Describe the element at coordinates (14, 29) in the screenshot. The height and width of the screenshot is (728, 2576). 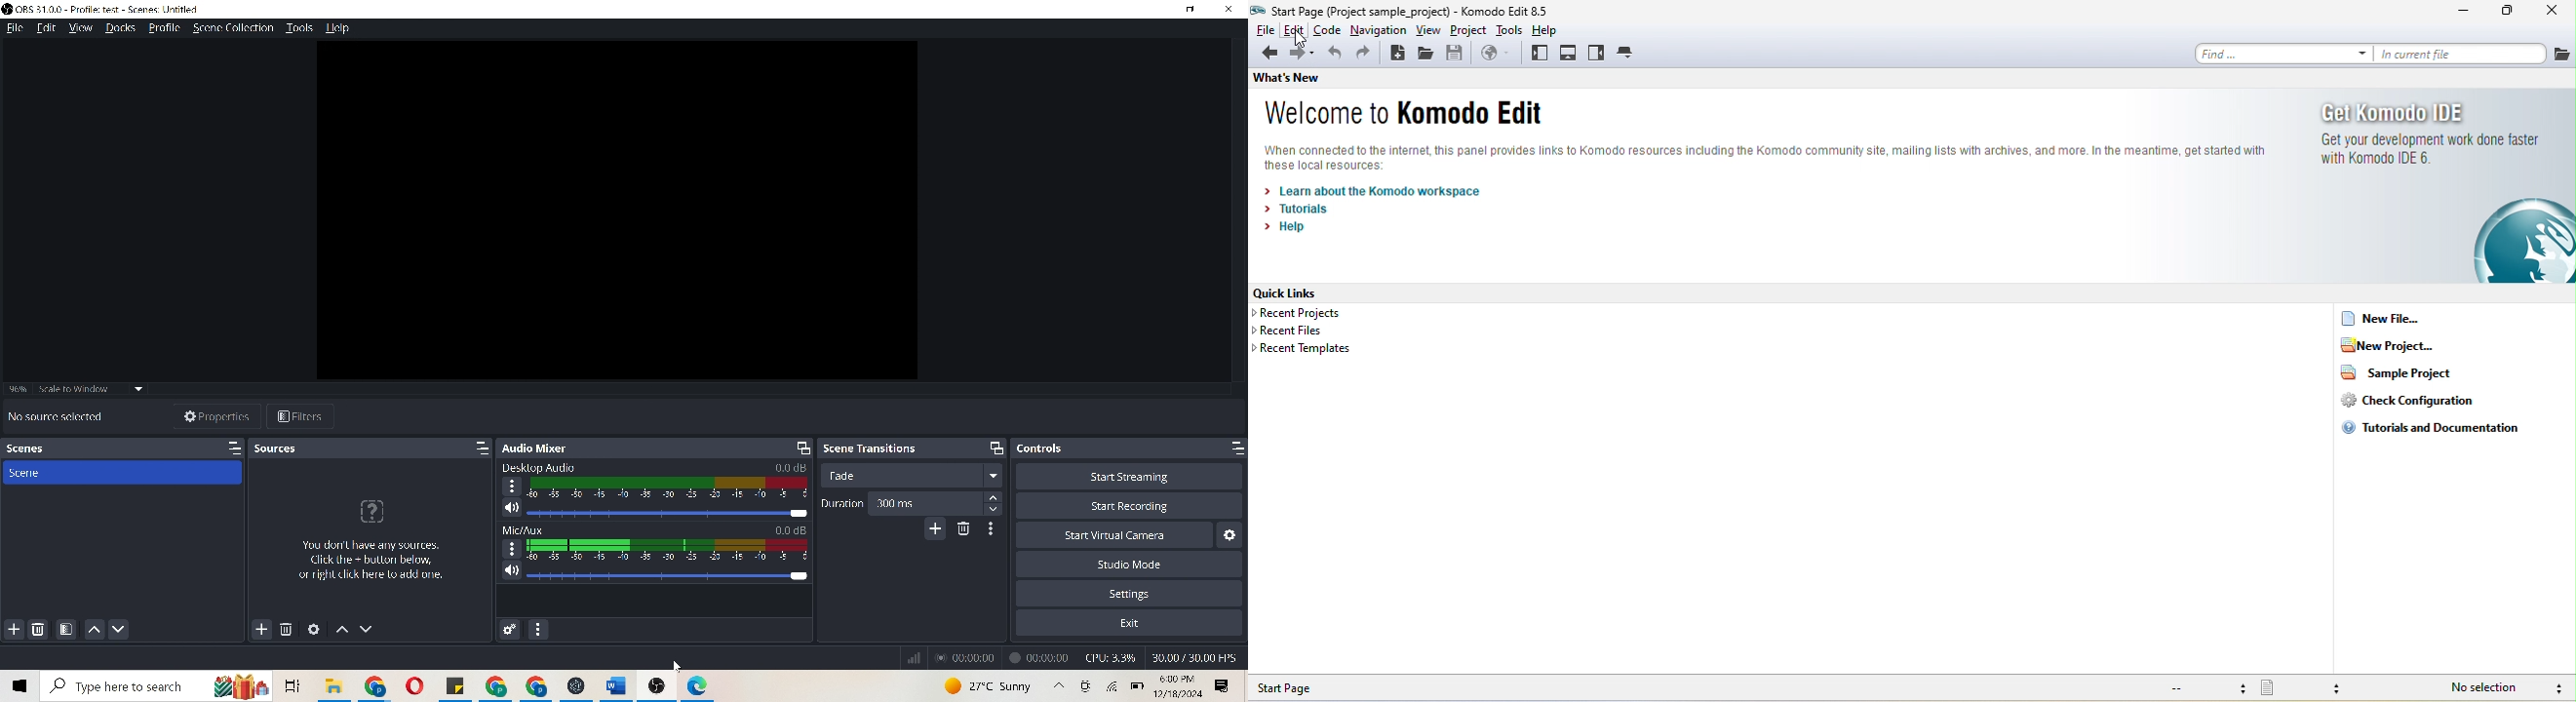
I see `file` at that location.